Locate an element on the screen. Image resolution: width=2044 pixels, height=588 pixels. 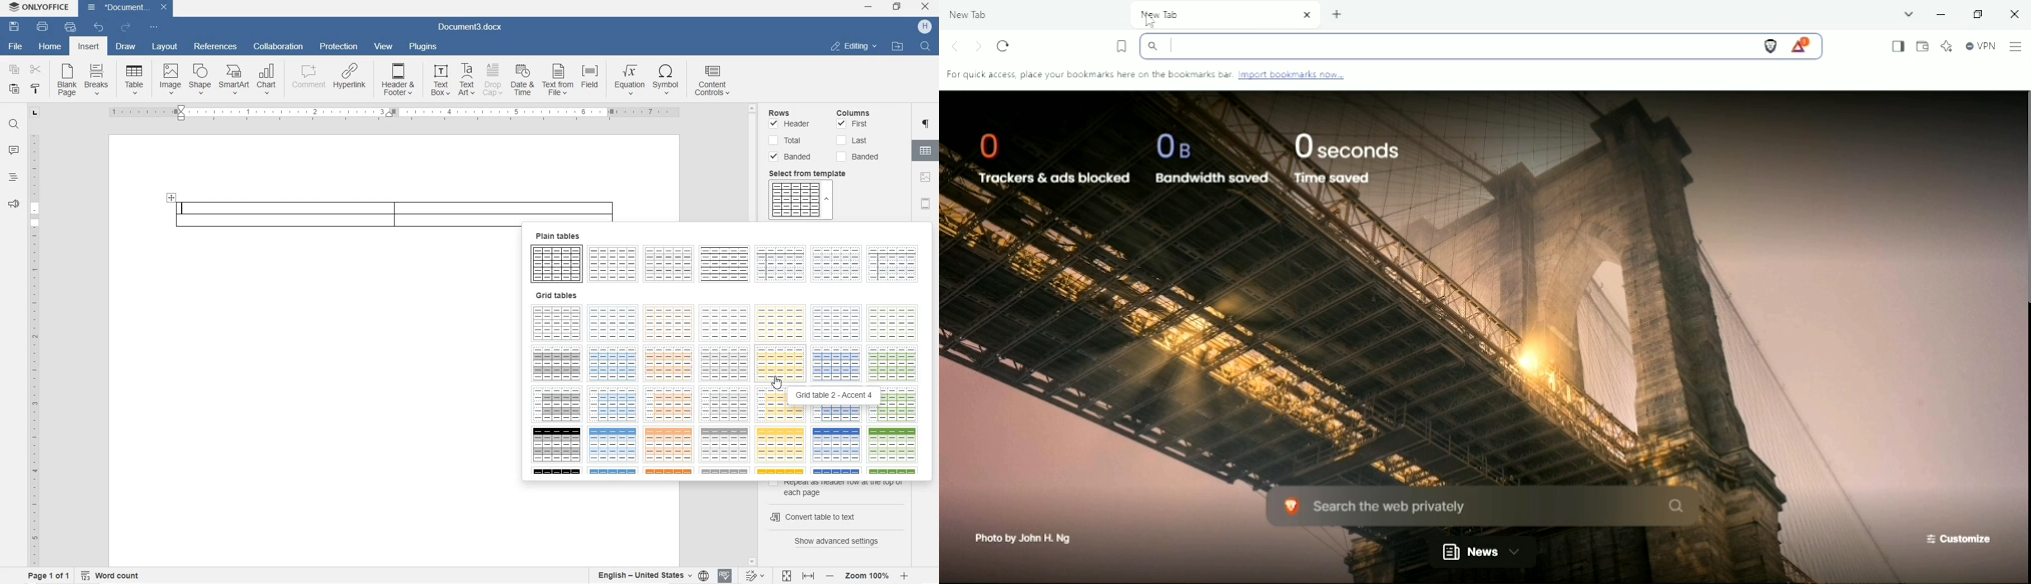
PAGE 1 OF 1 is located at coordinates (46, 576).